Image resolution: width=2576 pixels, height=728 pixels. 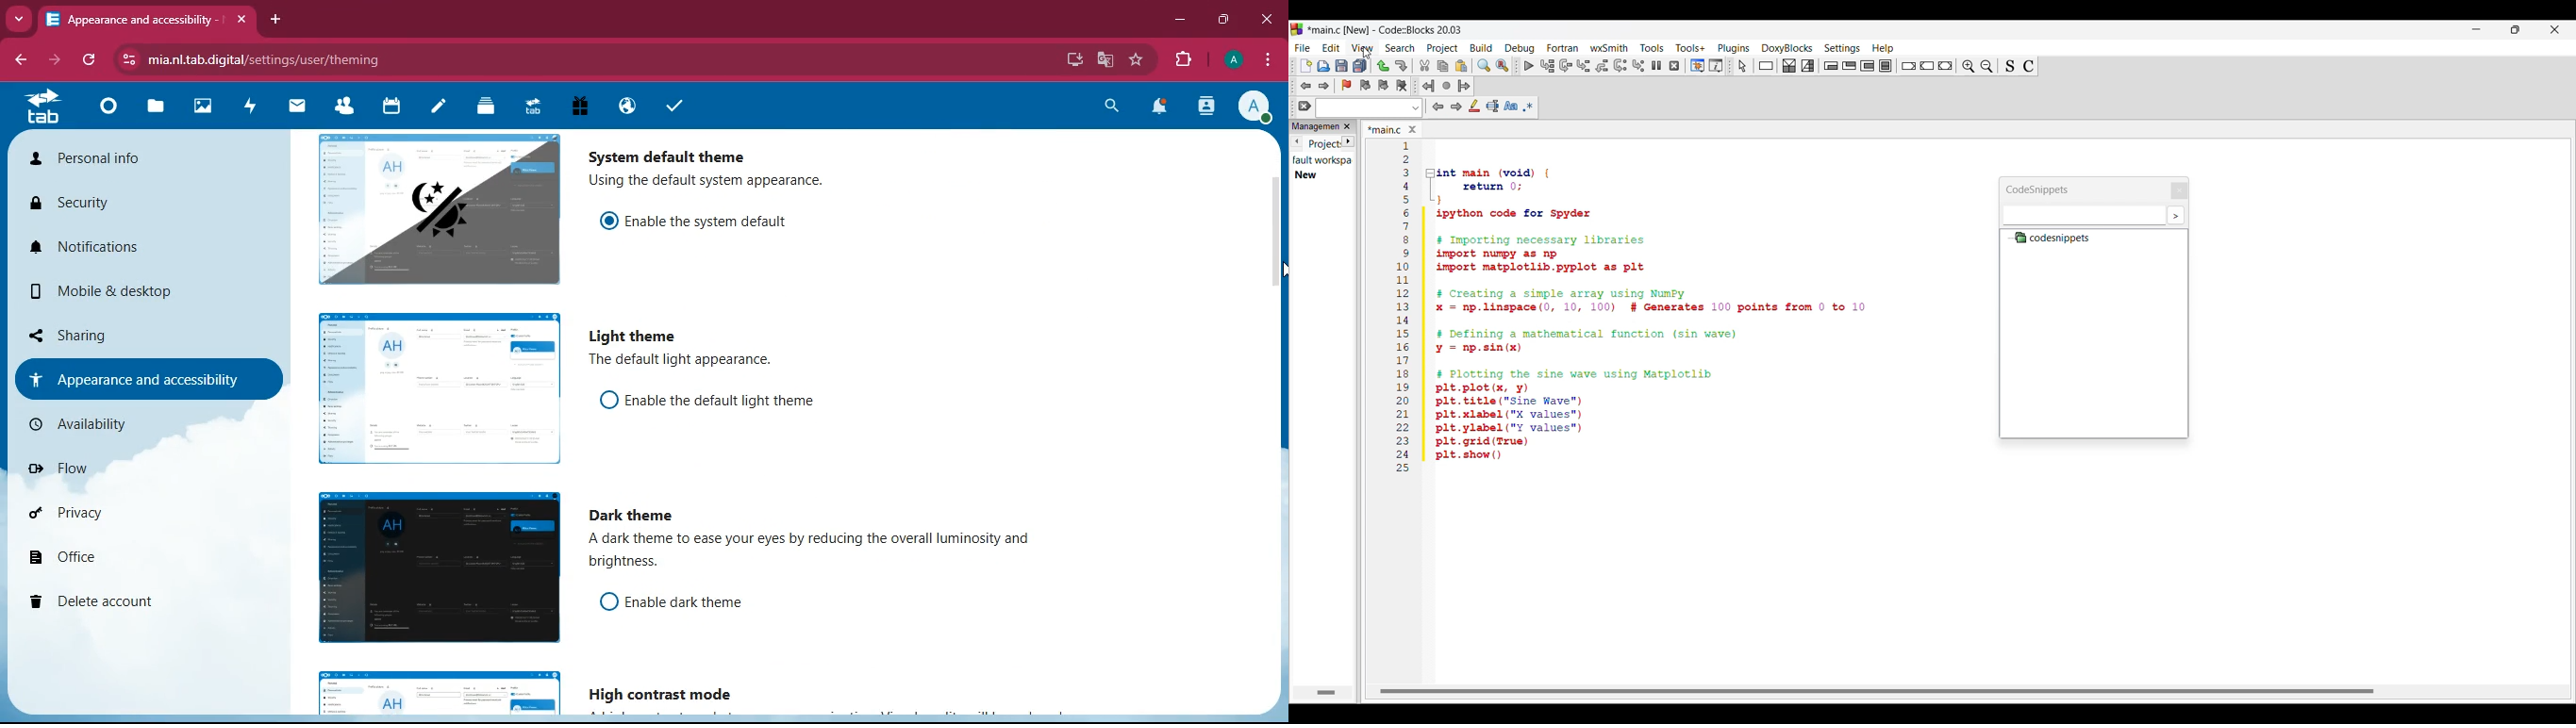 I want to click on Close panel, so click(x=1347, y=127).